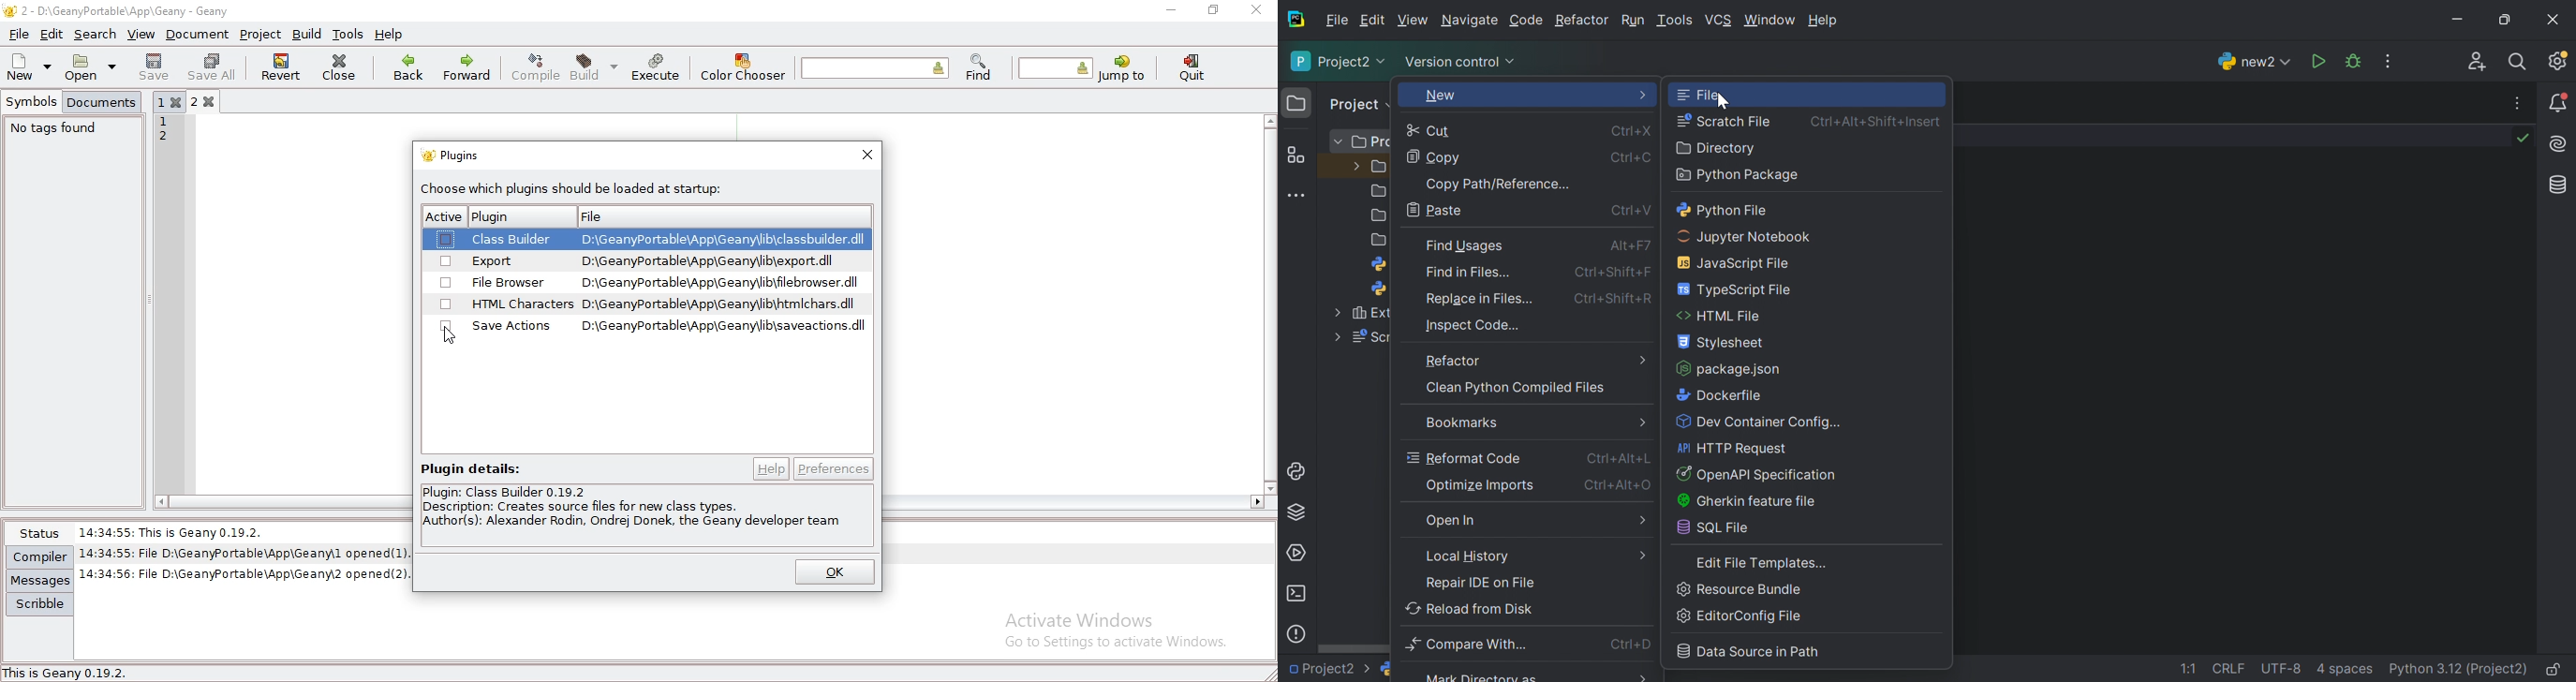 The width and height of the screenshot is (2576, 700). I want to click on Optimize imports, so click(1481, 485).